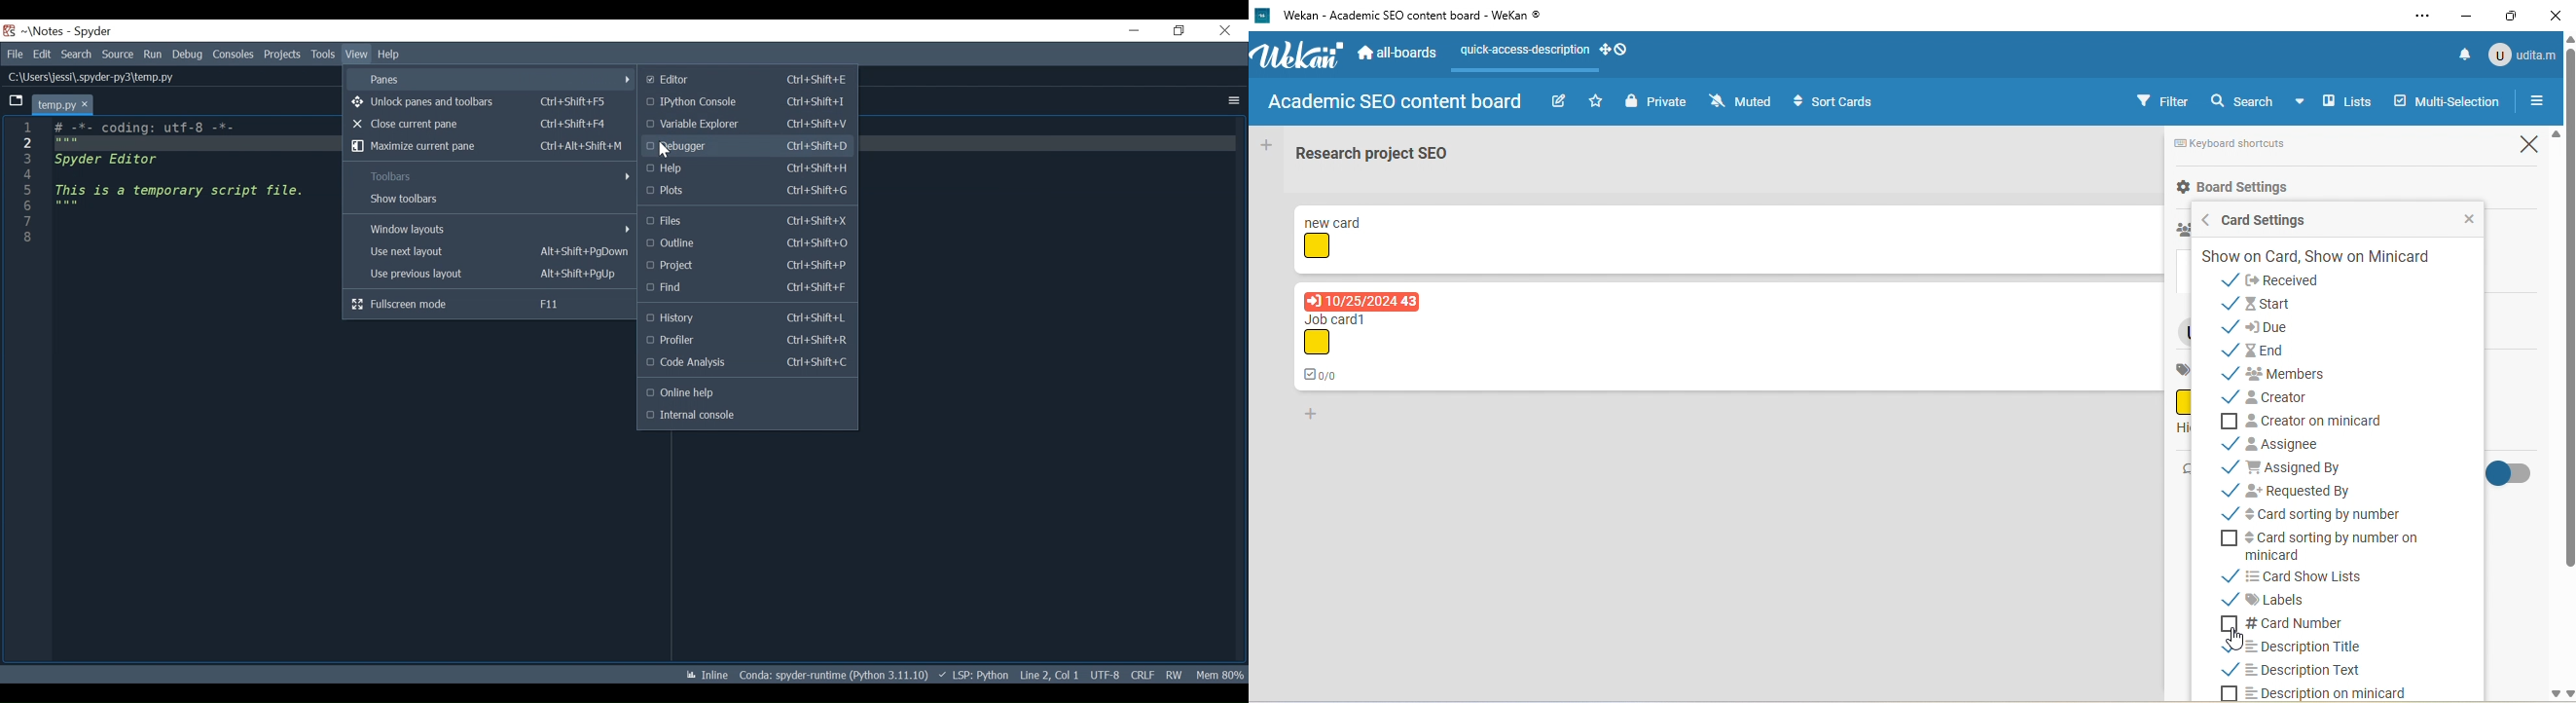 This screenshot has height=728, width=2576. Describe the element at coordinates (30, 186) in the screenshot. I see `1 2 3 4 5 6 7 8` at that location.